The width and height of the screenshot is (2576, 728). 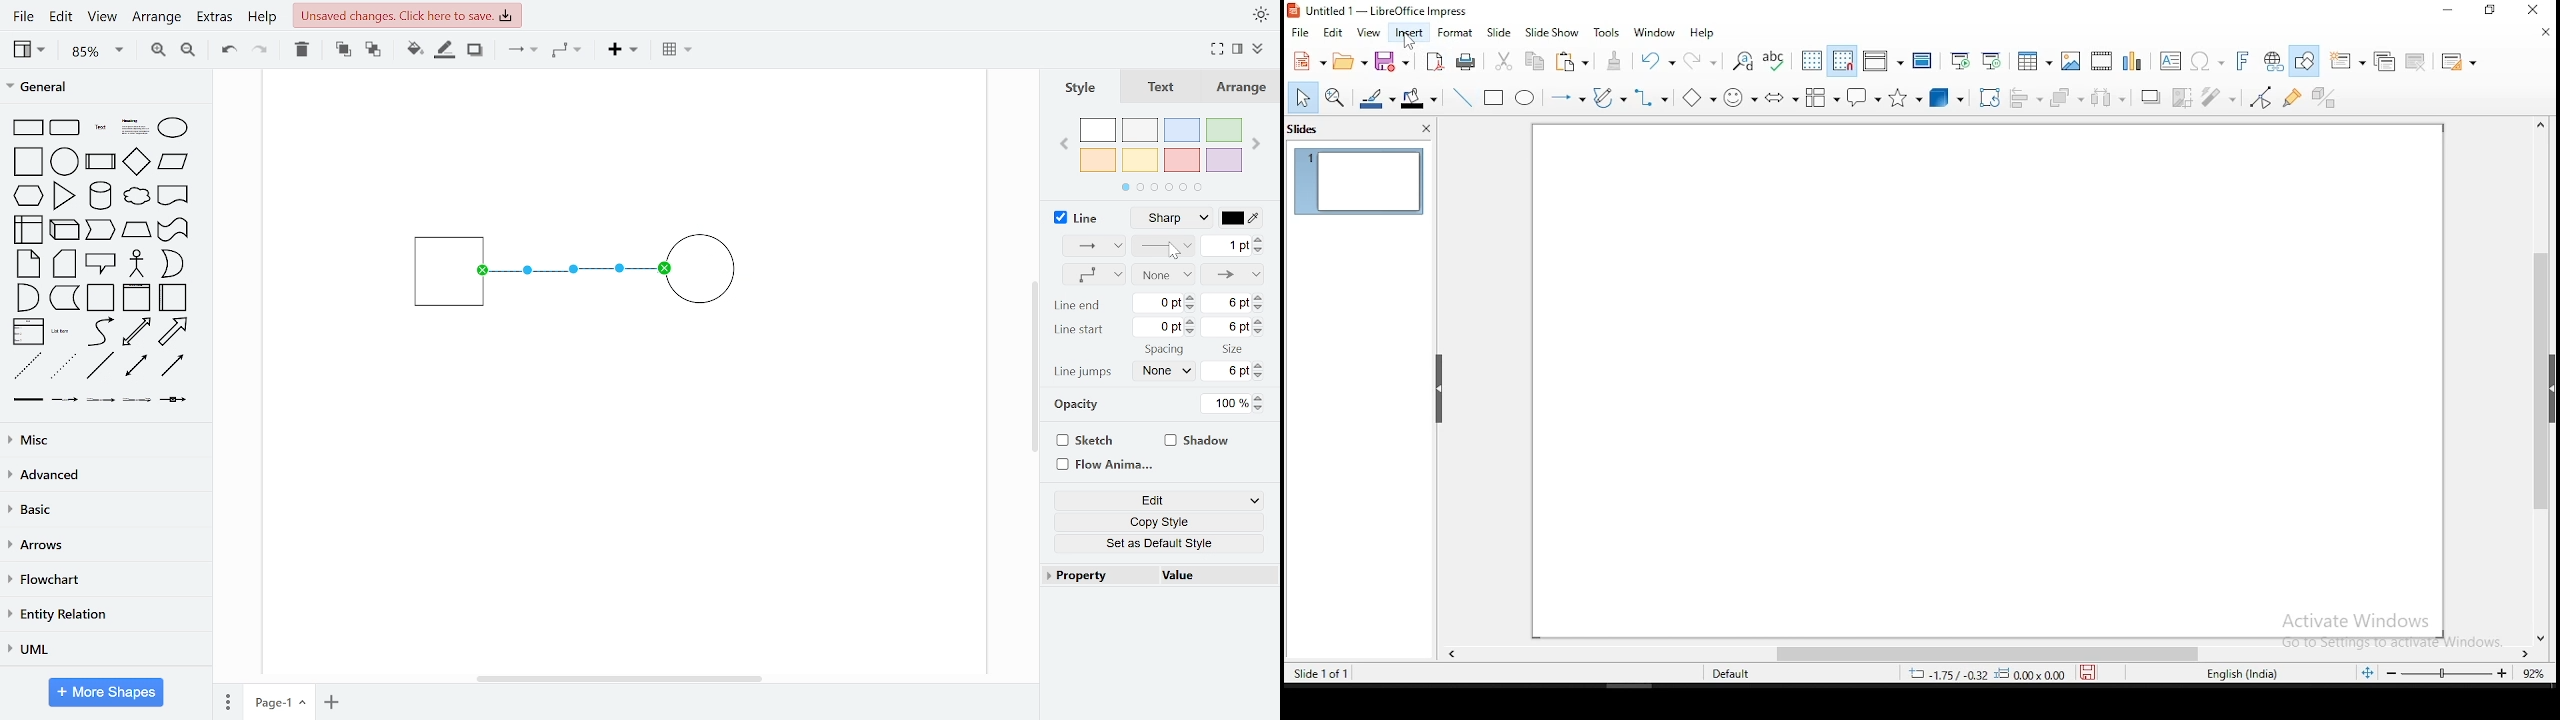 What do you see at coordinates (101, 650) in the screenshot?
I see `UML` at bounding box center [101, 650].